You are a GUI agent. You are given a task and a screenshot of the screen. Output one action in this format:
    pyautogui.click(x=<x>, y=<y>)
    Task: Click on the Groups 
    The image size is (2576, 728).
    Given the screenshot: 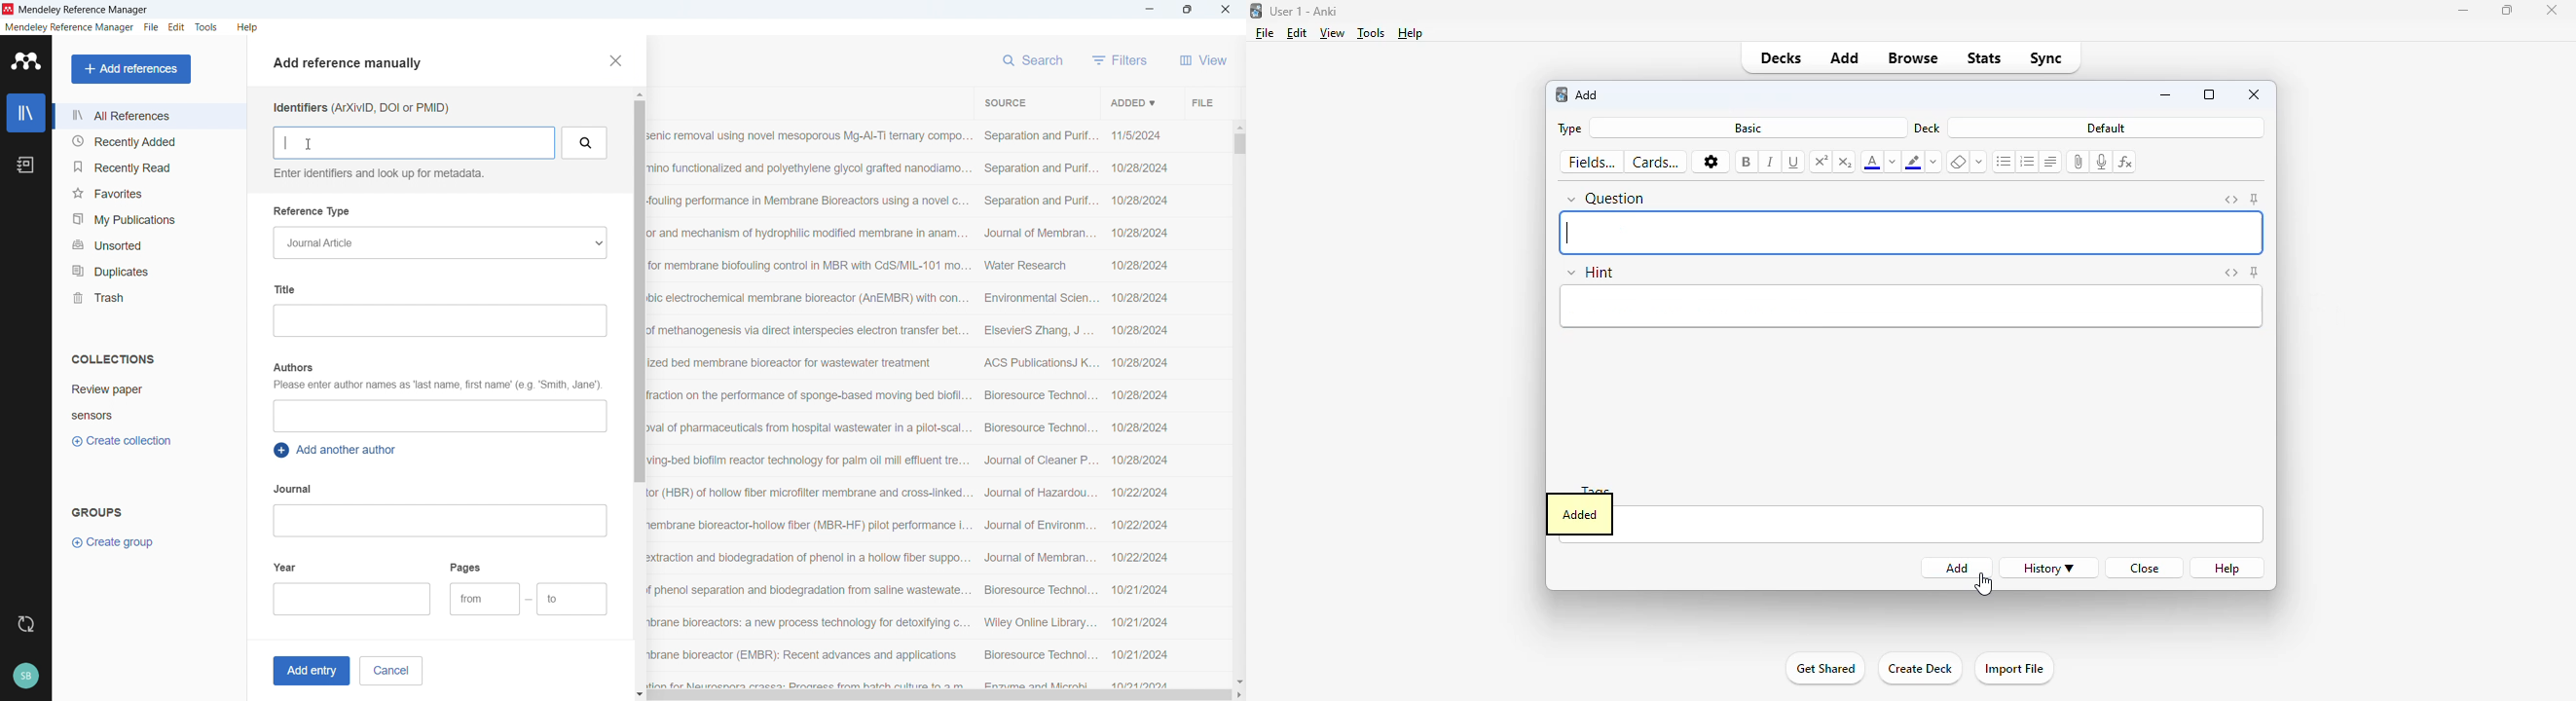 What is the action you would take?
    pyautogui.click(x=97, y=511)
    